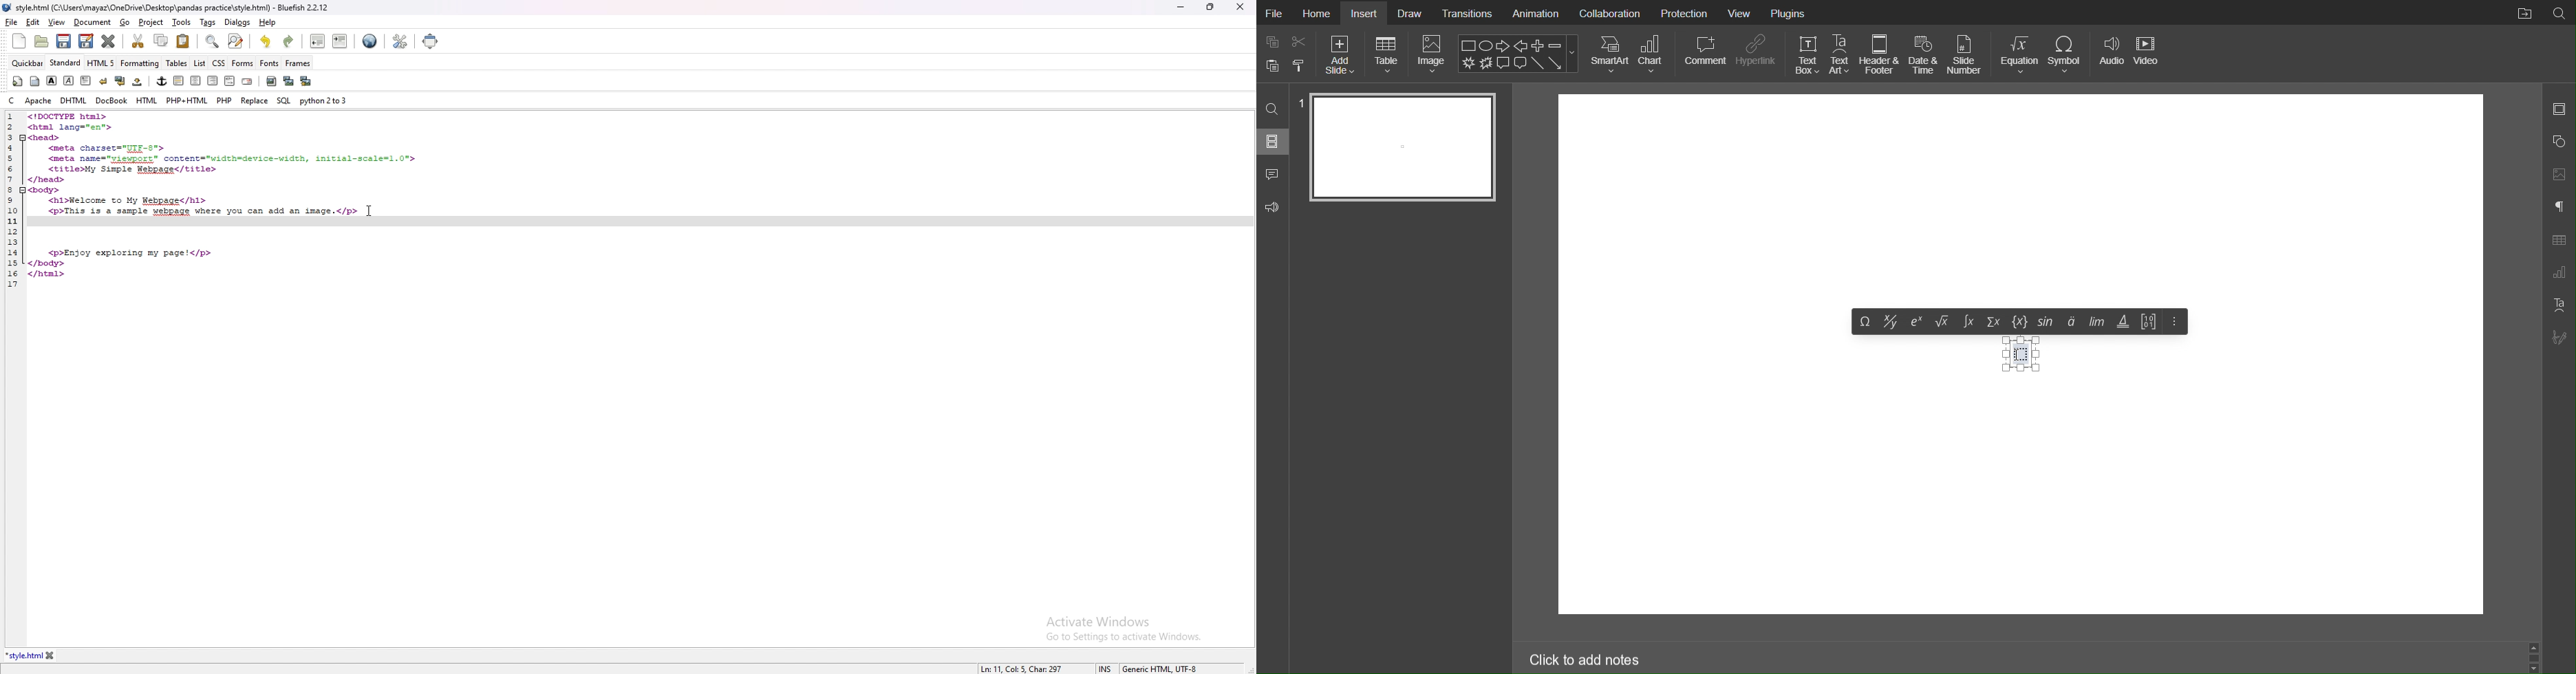  I want to click on Slides, so click(1272, 143).